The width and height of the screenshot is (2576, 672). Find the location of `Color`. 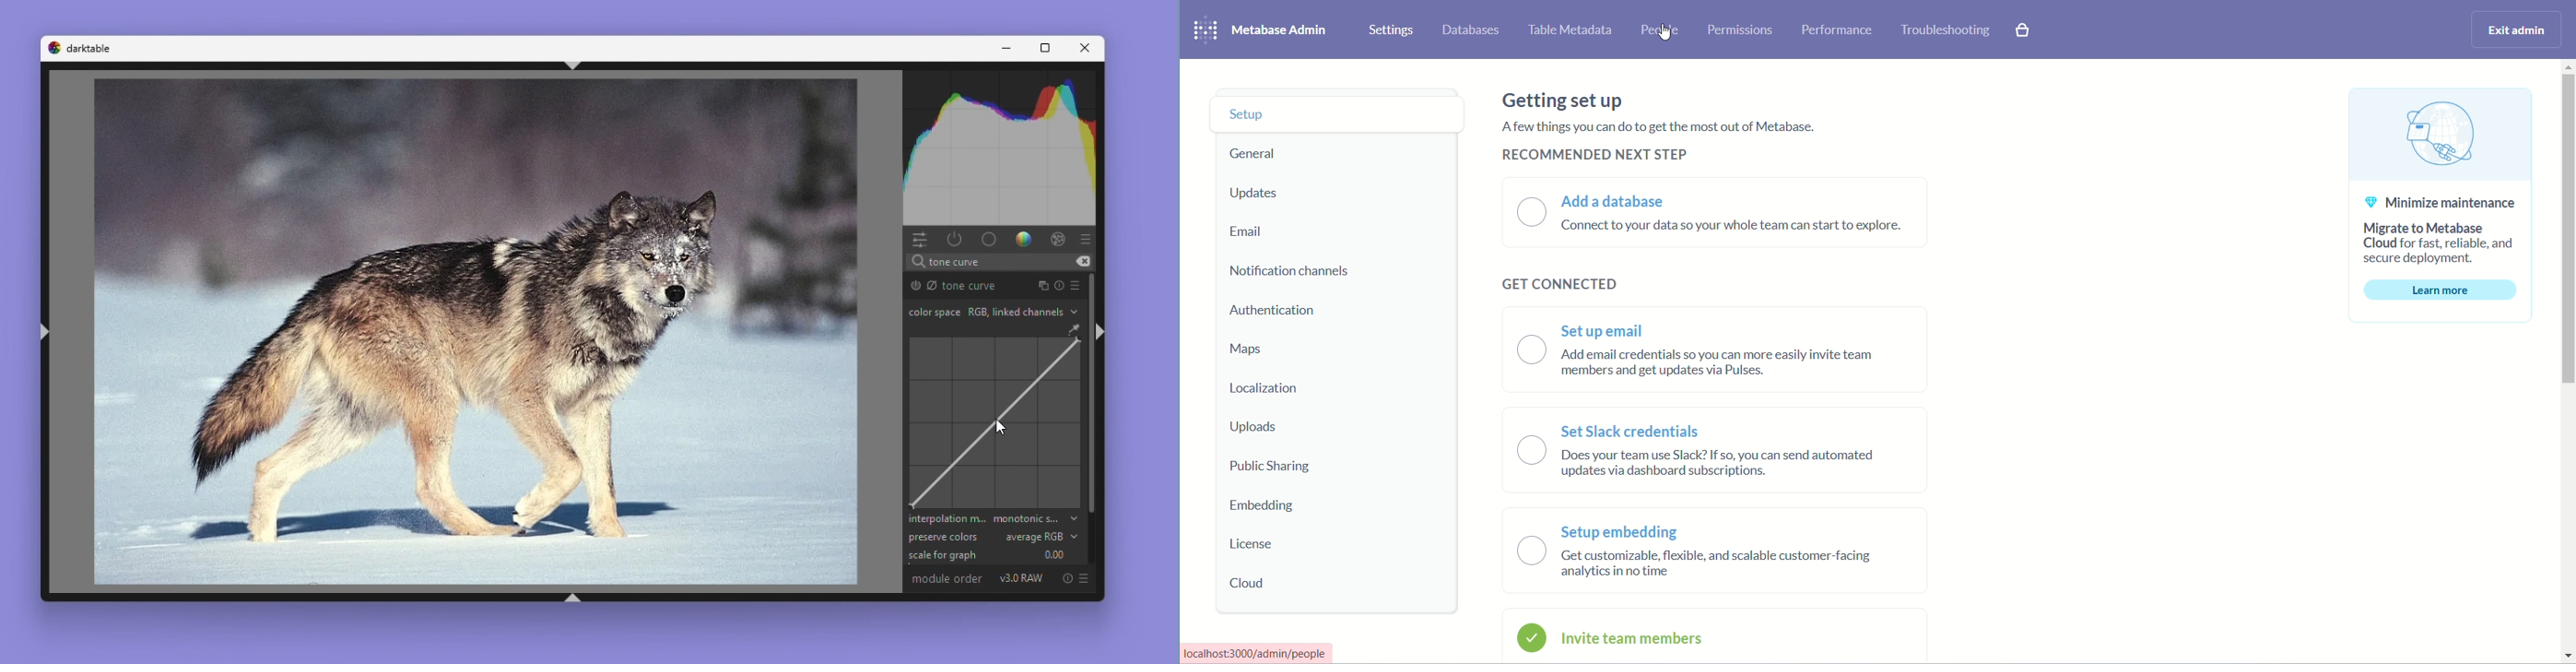

Color is located at coordinates (1024, 241).